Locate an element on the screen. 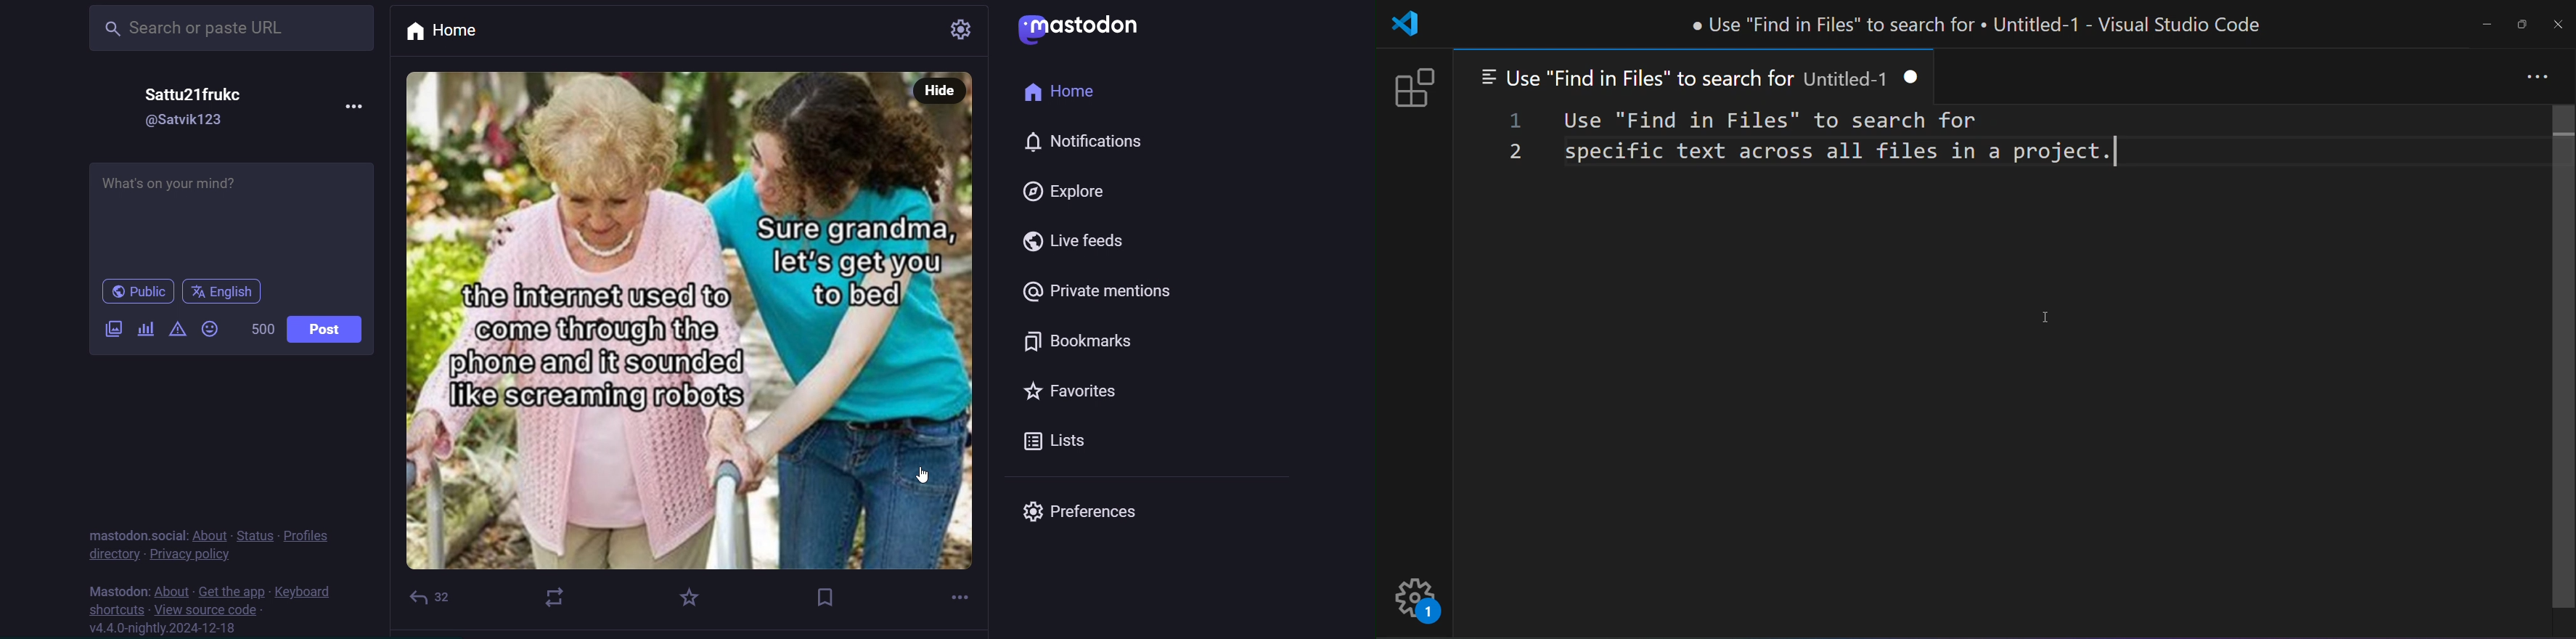 Image resolution: width=2576 pixels, height=644 pixels. scrollbar is located at coordinates (2561, 358).